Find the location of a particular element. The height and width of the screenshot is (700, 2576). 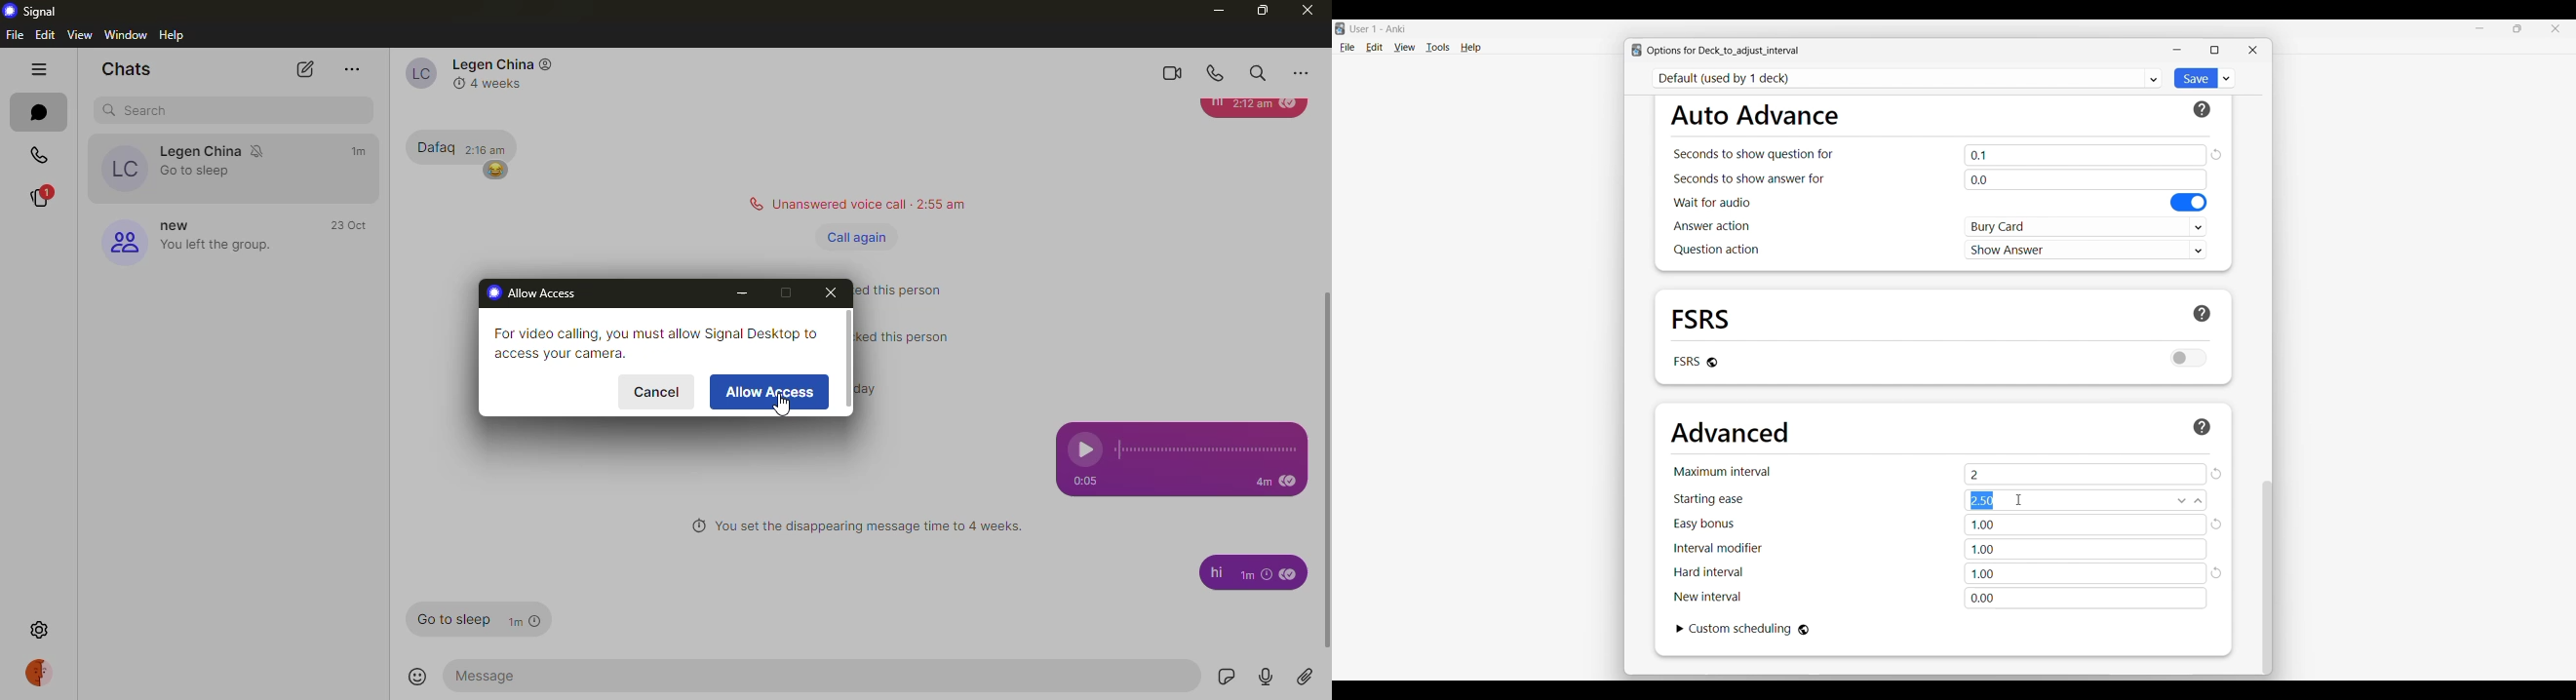

search is located at coordinates (232, 108).